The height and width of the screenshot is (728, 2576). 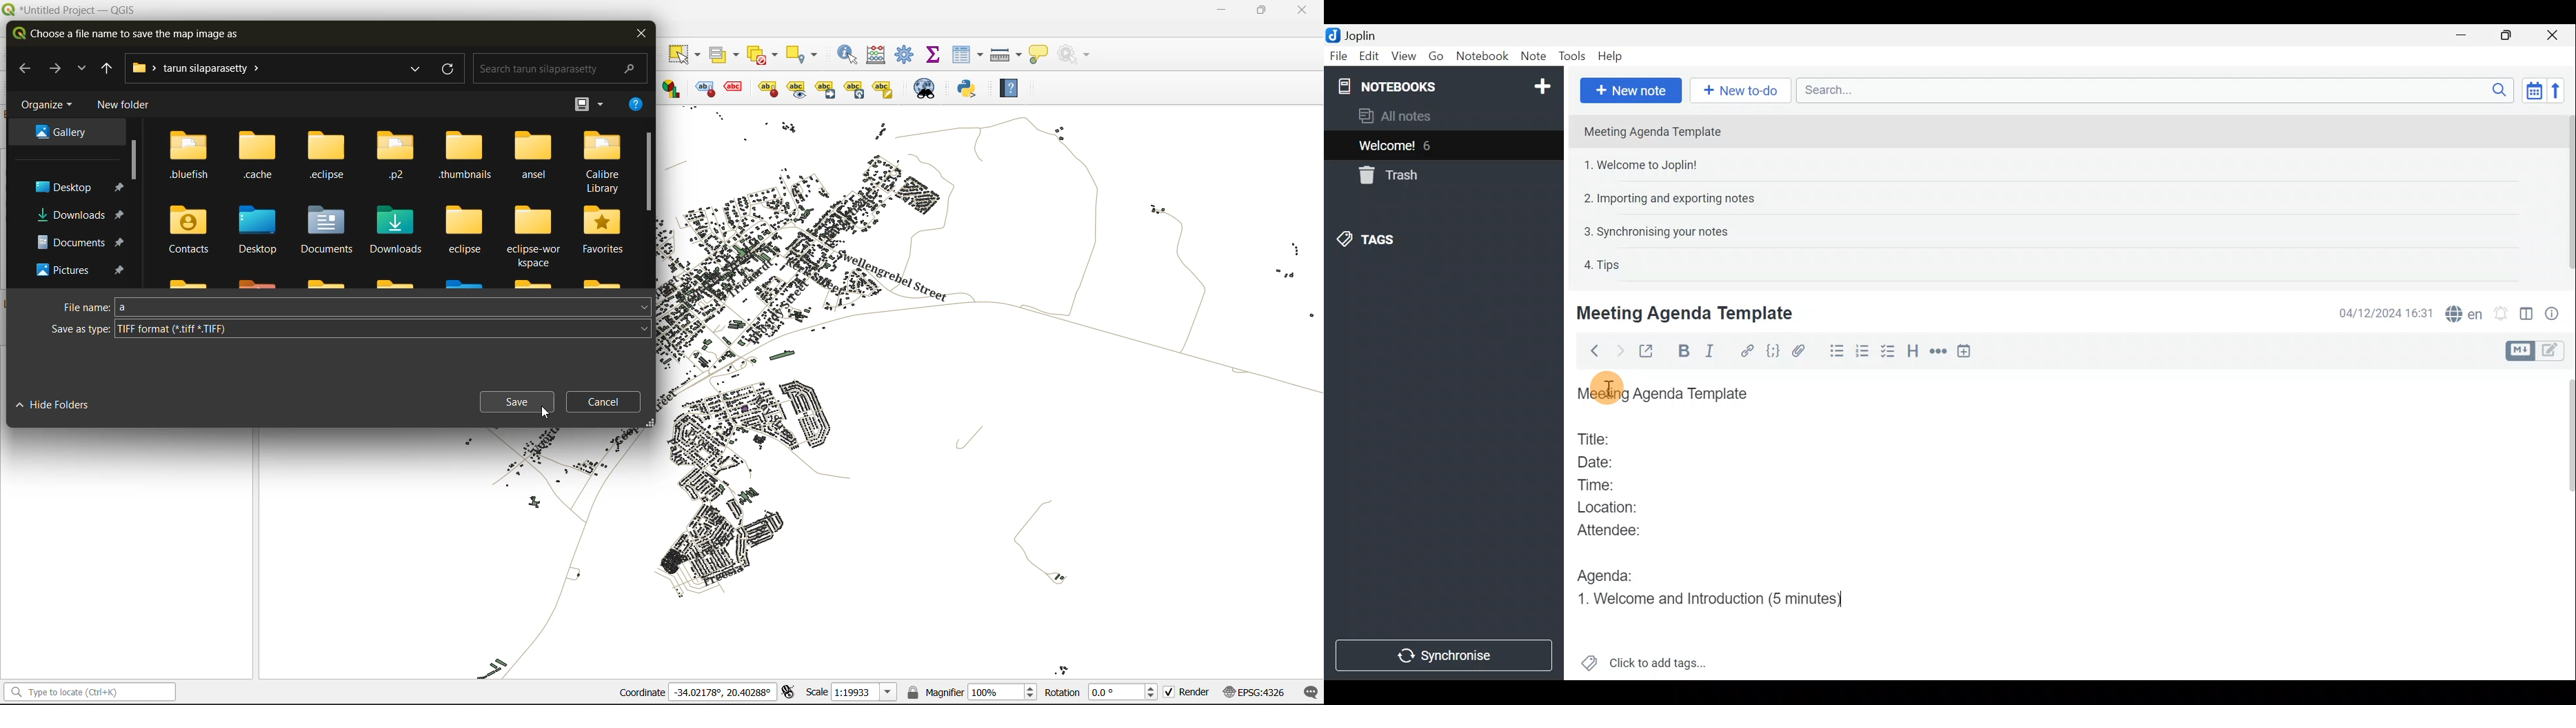 I want to click on Meeting Agenda Template, so click(x=1687, y=313).